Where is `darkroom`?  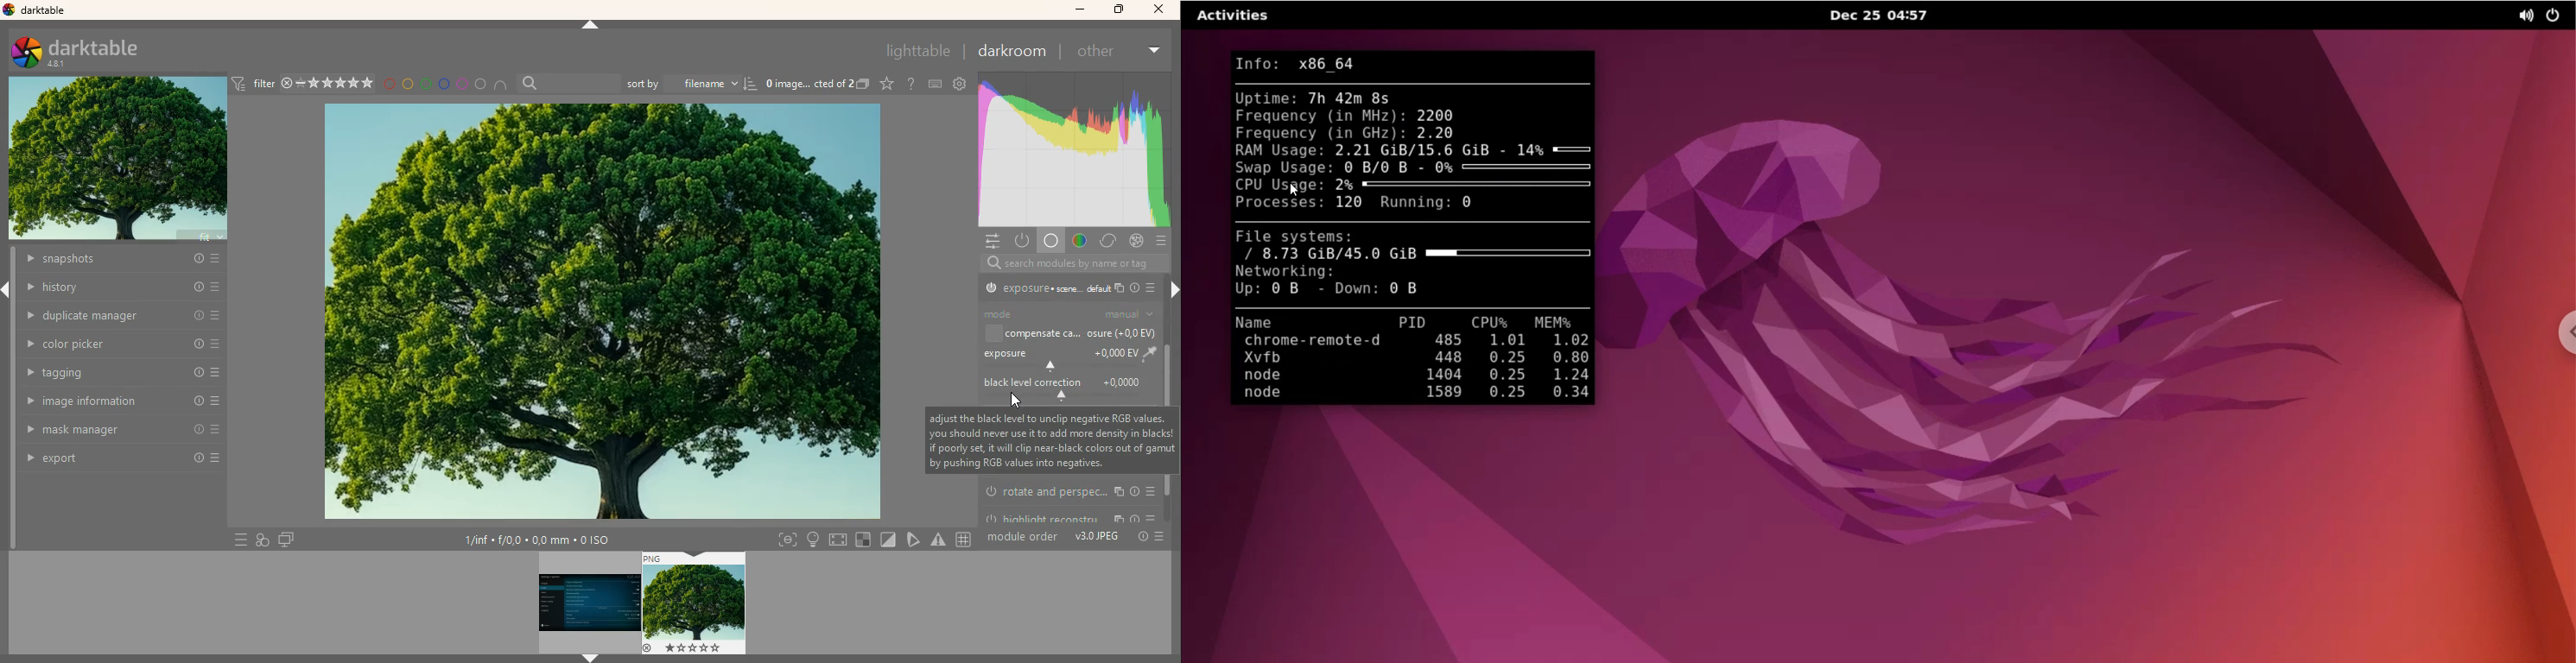 darkroom is located at coordinates (1016, 53).